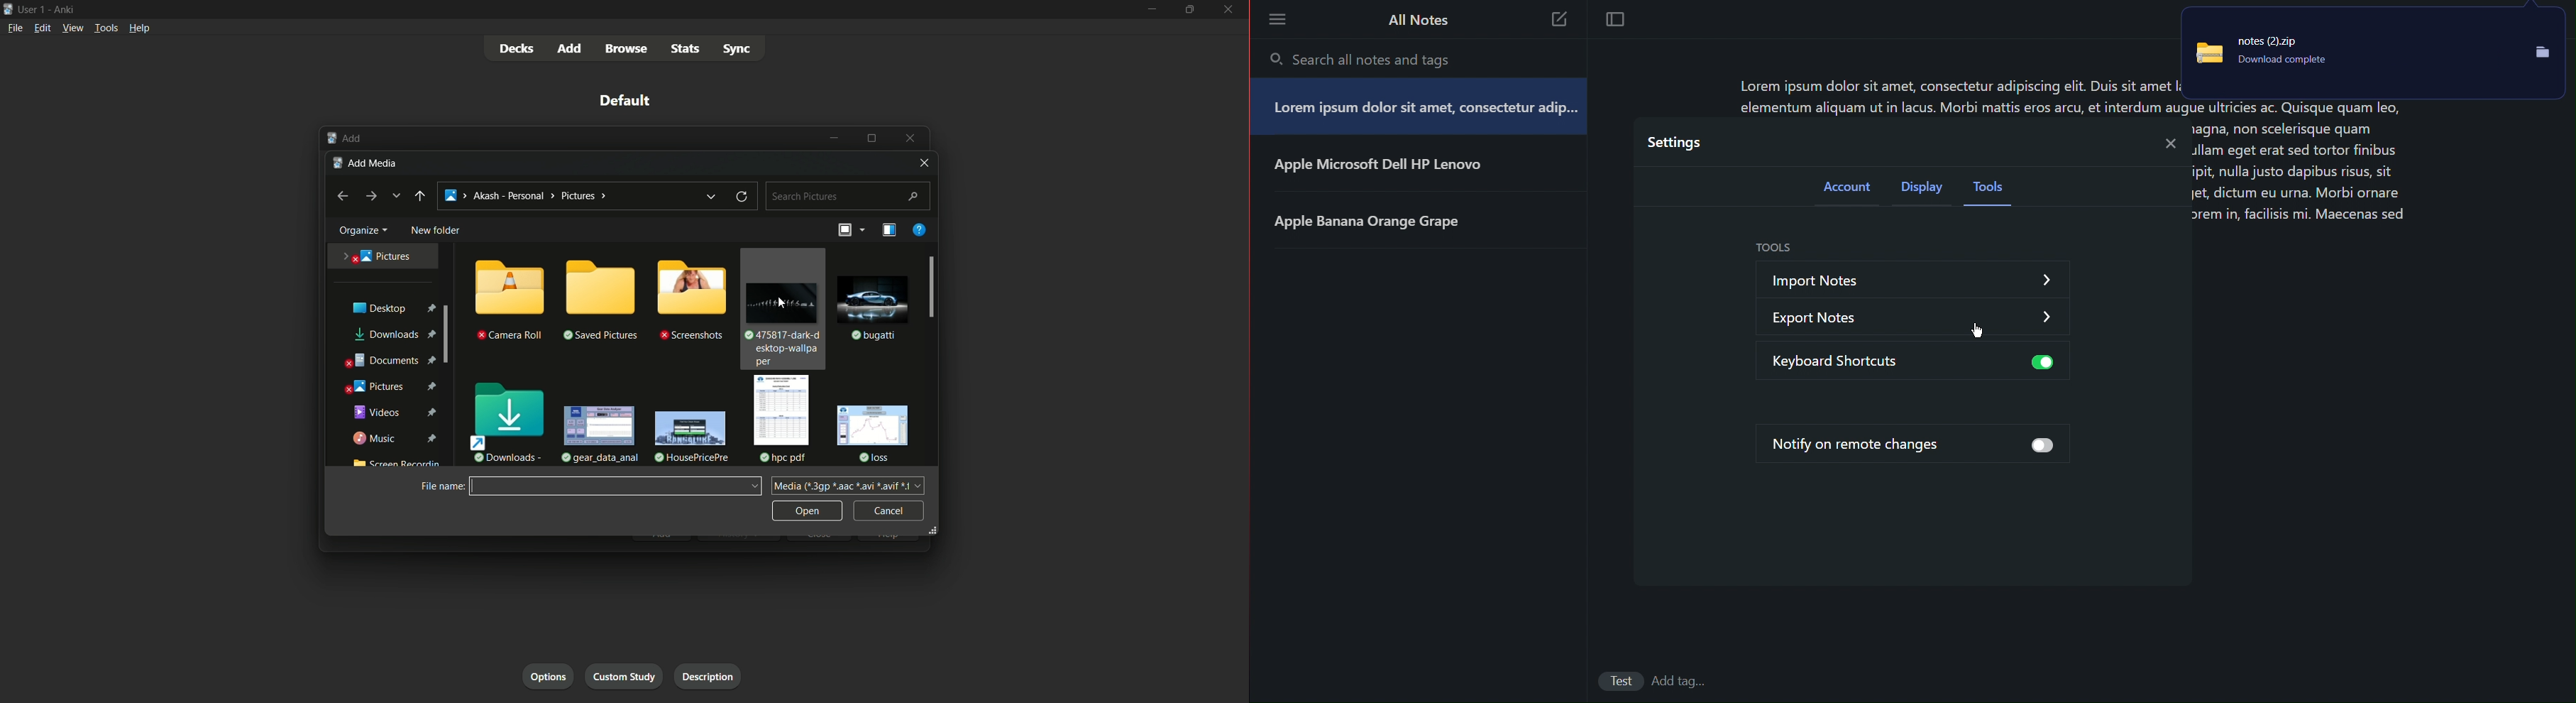  Describe the element at coordinates (1416, 220) in the screenshot. I see `Note 3` at that location.